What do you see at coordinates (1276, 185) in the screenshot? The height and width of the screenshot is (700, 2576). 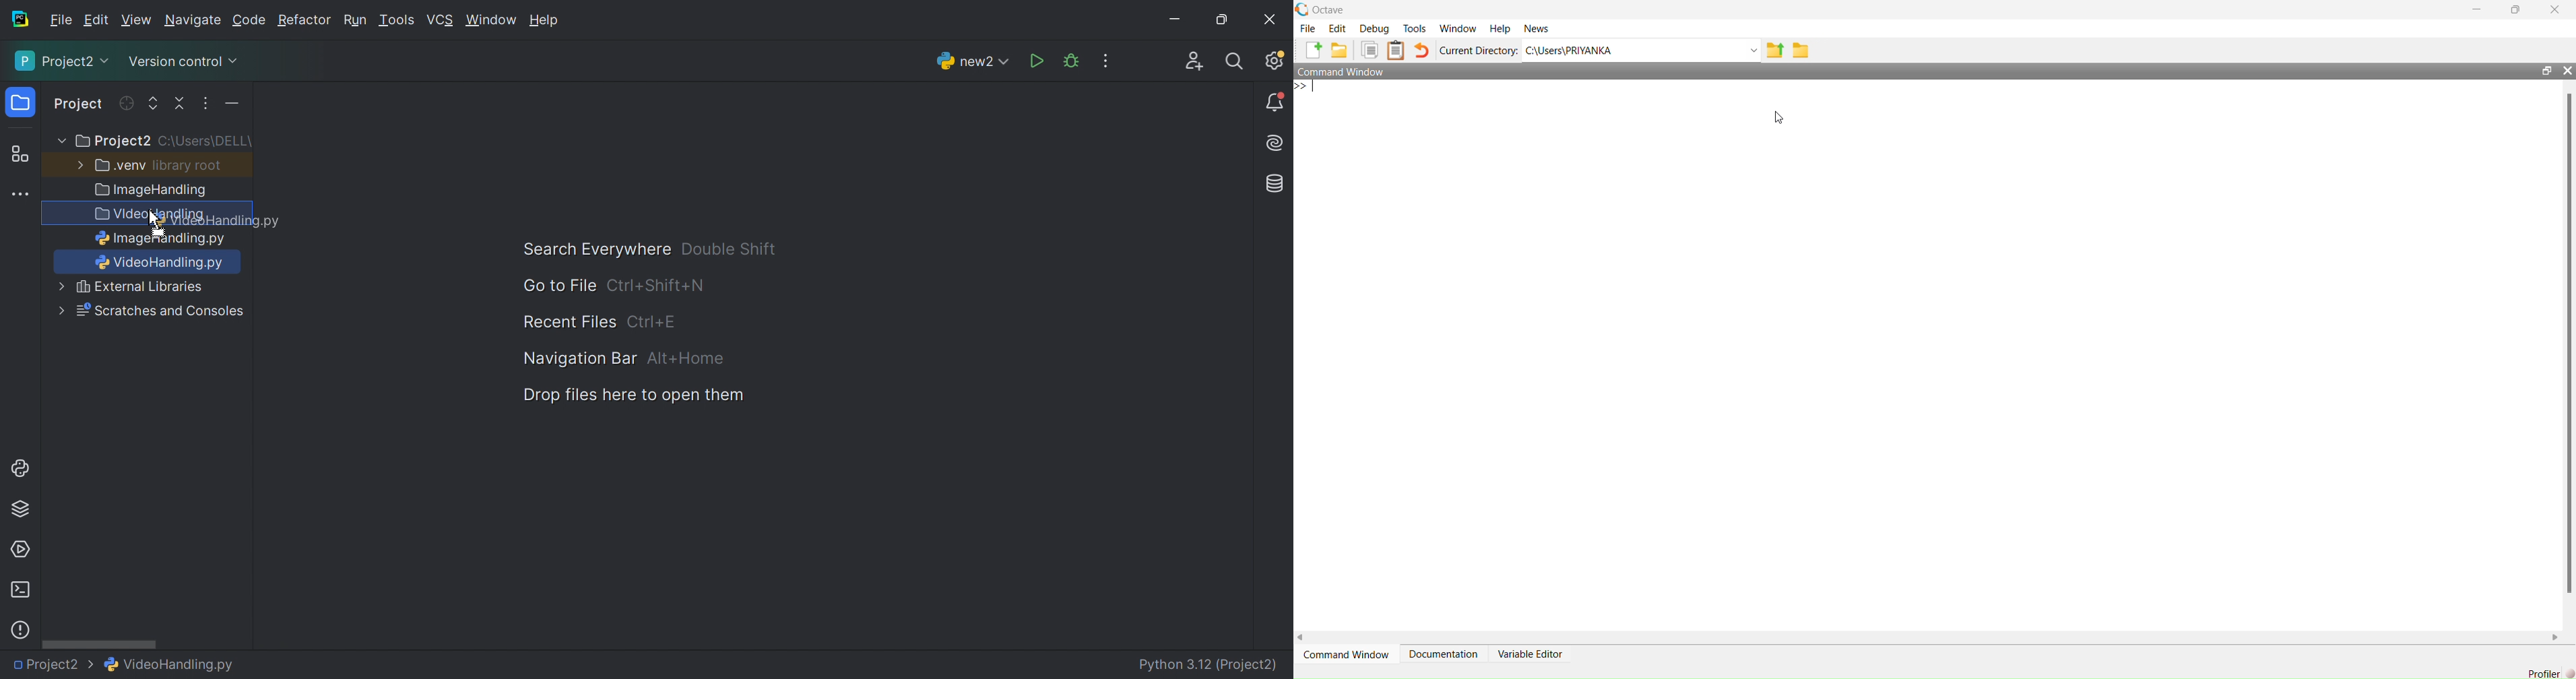 I see `Database` at bounding box center [1276, 185].